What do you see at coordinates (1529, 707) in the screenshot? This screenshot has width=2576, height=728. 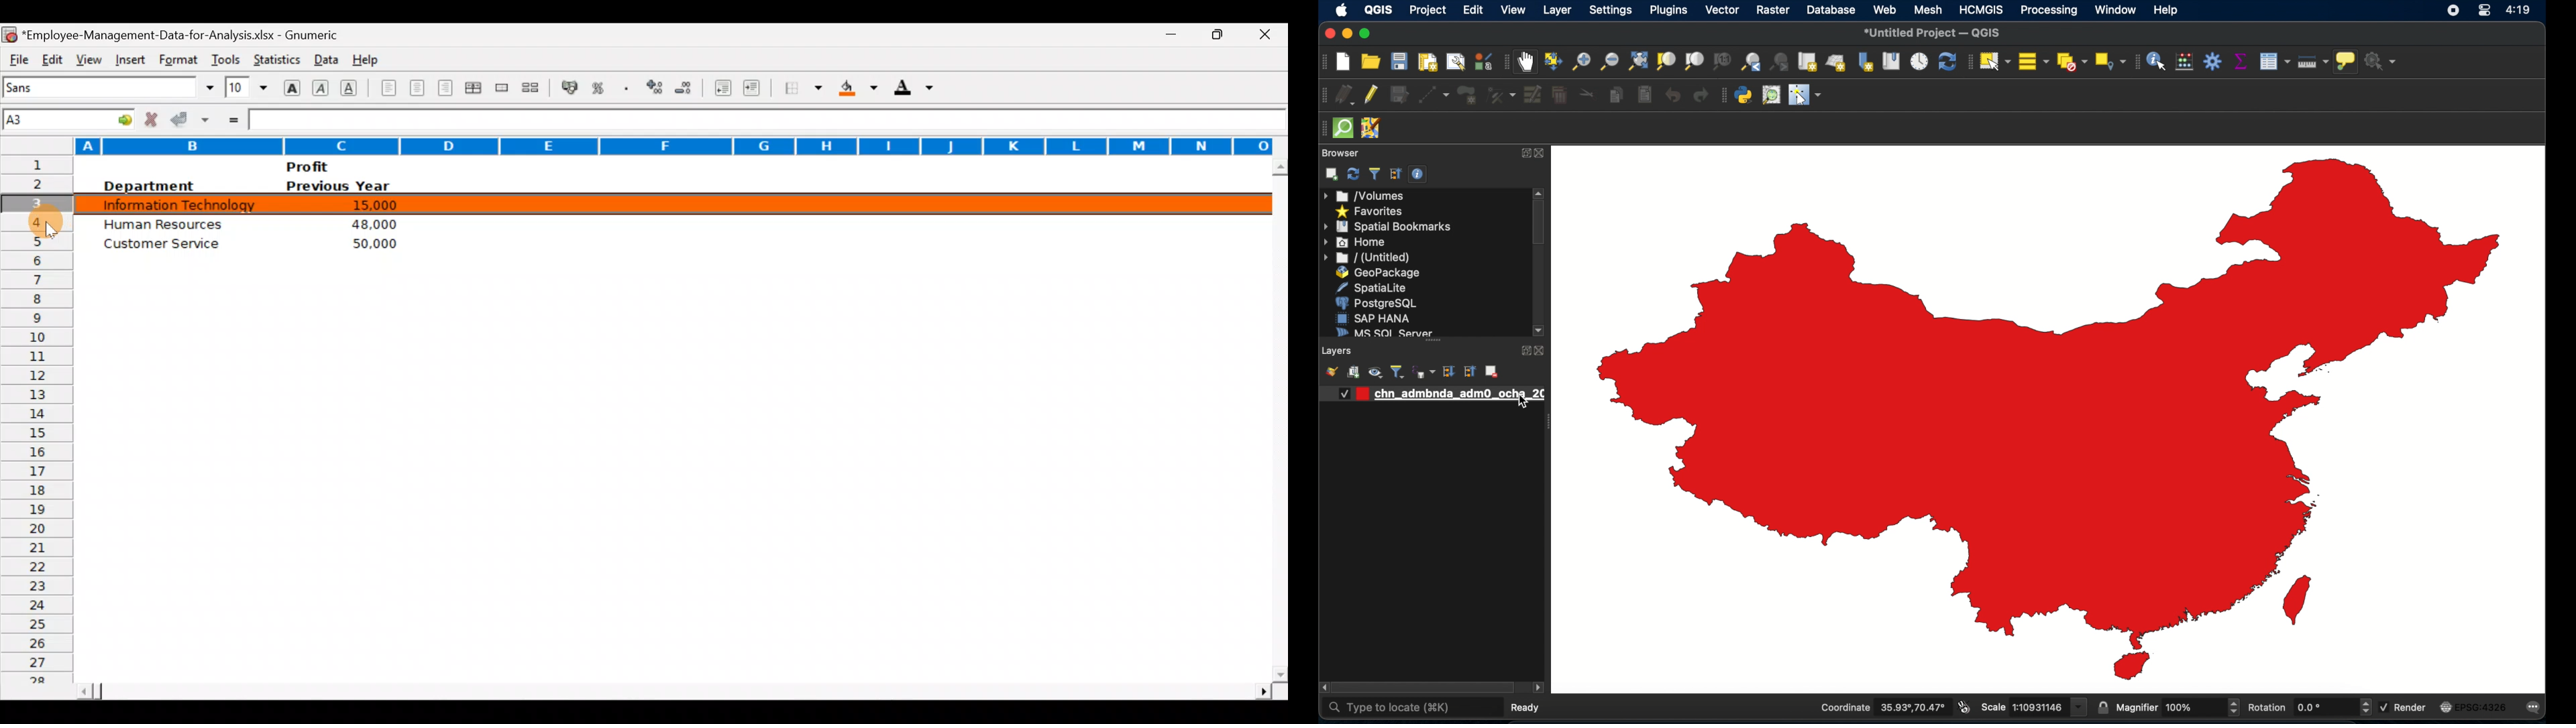 I see `ready` at bounding box center [1529, 707].